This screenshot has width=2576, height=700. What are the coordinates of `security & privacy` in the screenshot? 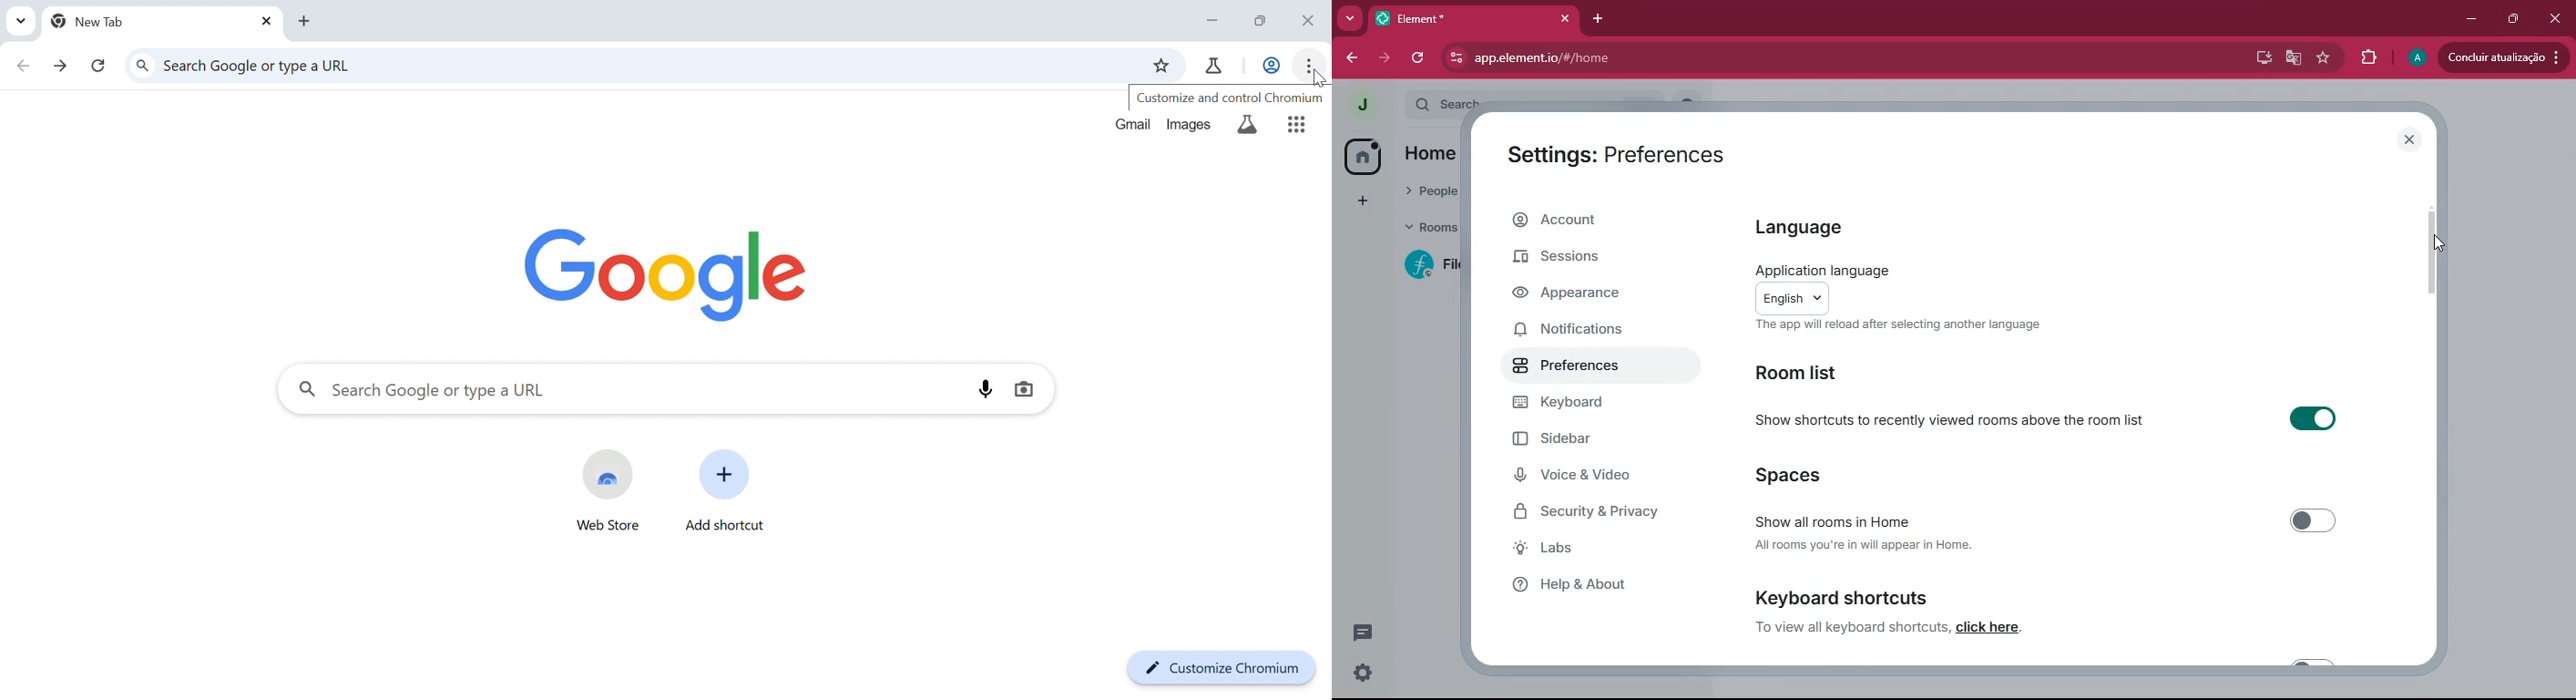 It's located at (1590, 512).